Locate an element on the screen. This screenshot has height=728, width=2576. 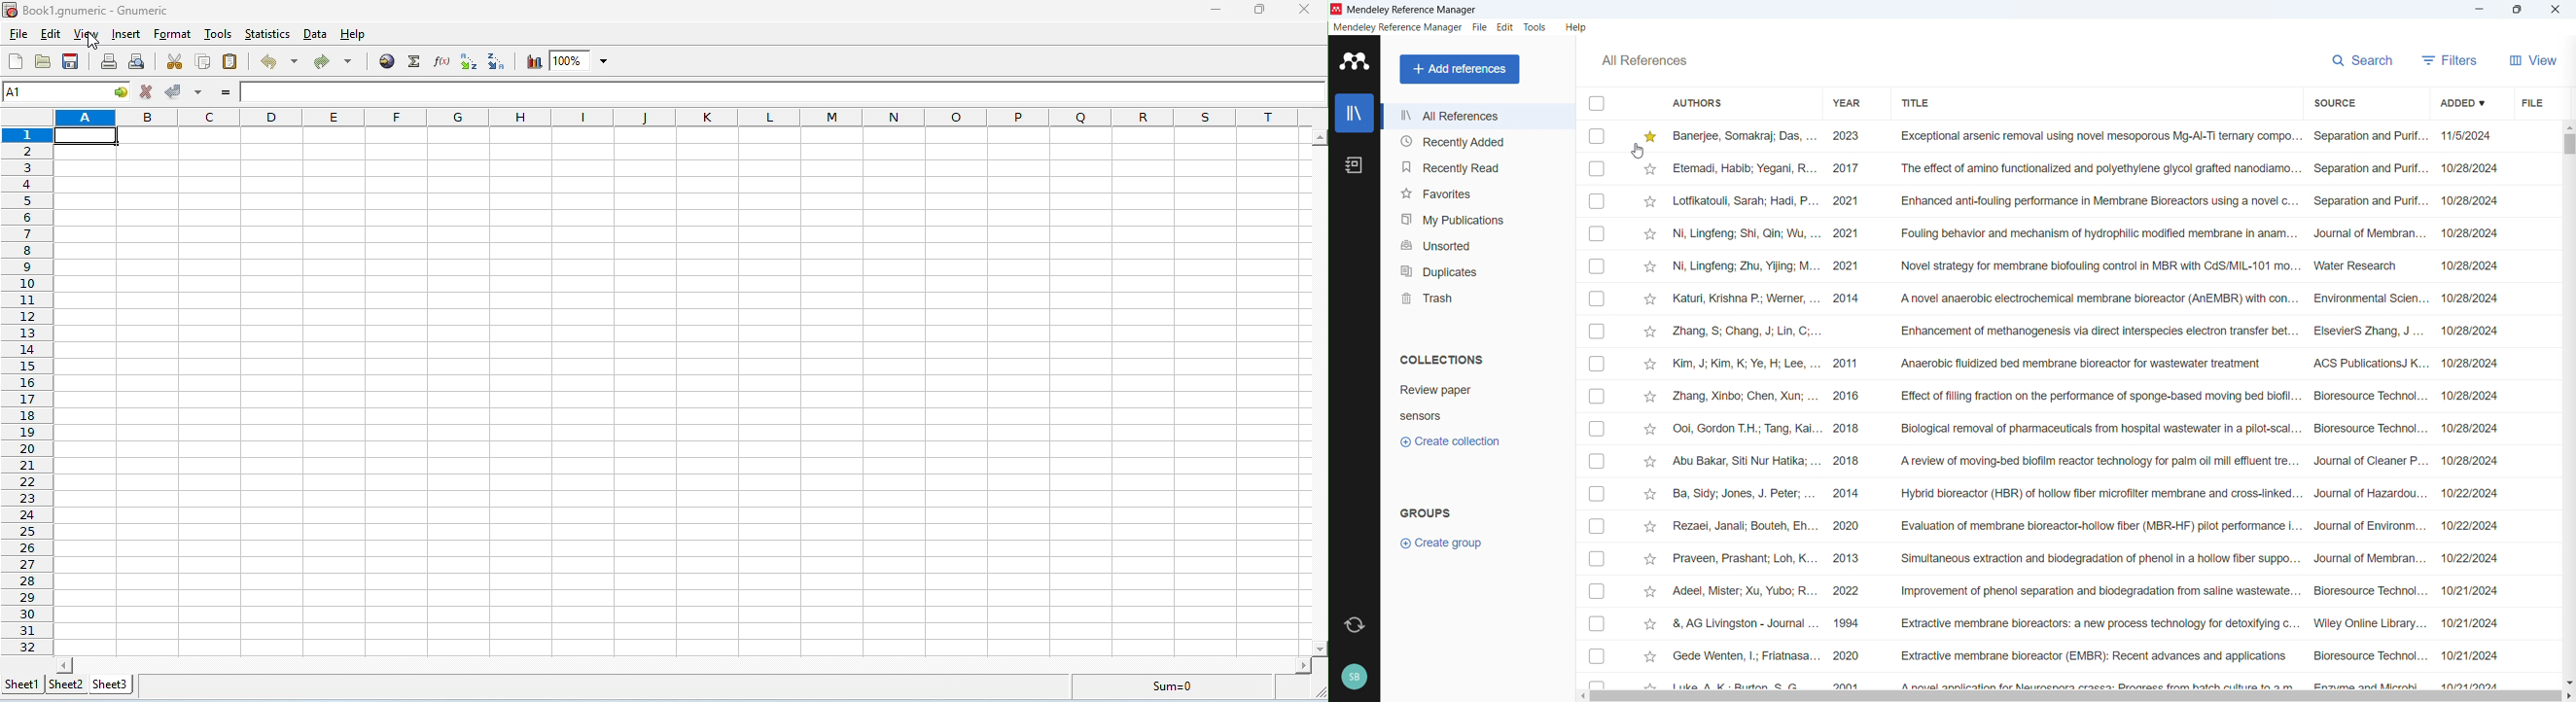
Book1 numeric - Gnumeric is located at coordinates (87, 11).